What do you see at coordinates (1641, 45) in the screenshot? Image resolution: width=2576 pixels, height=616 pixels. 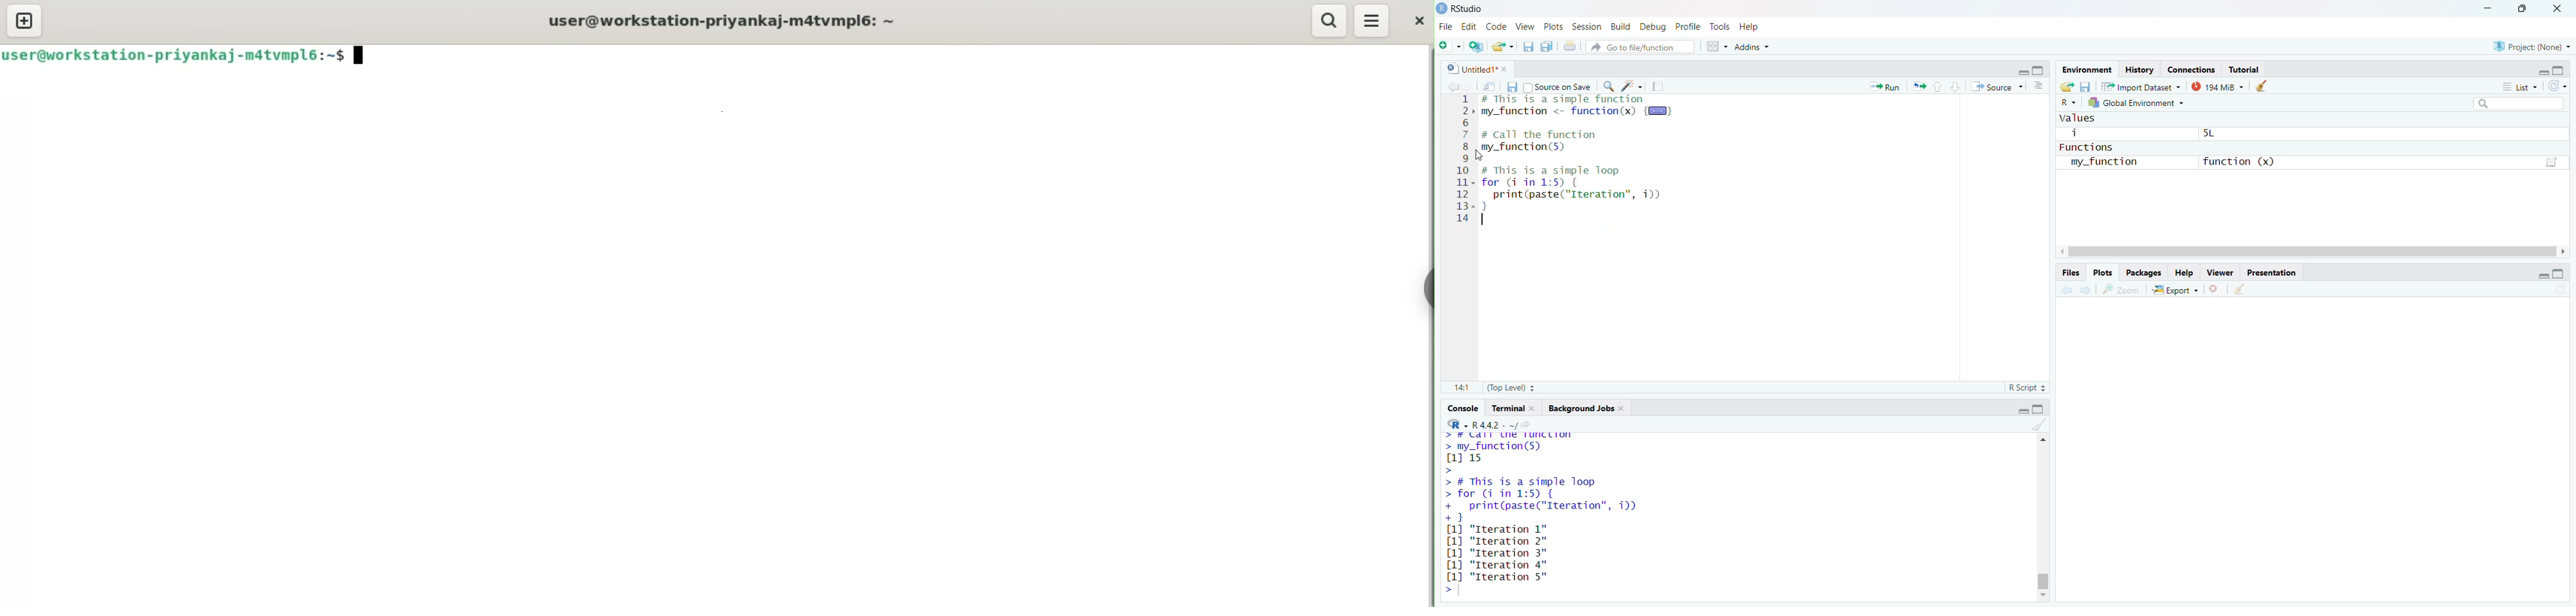 I see `go to file/function` at bounding box center [1641, 45].